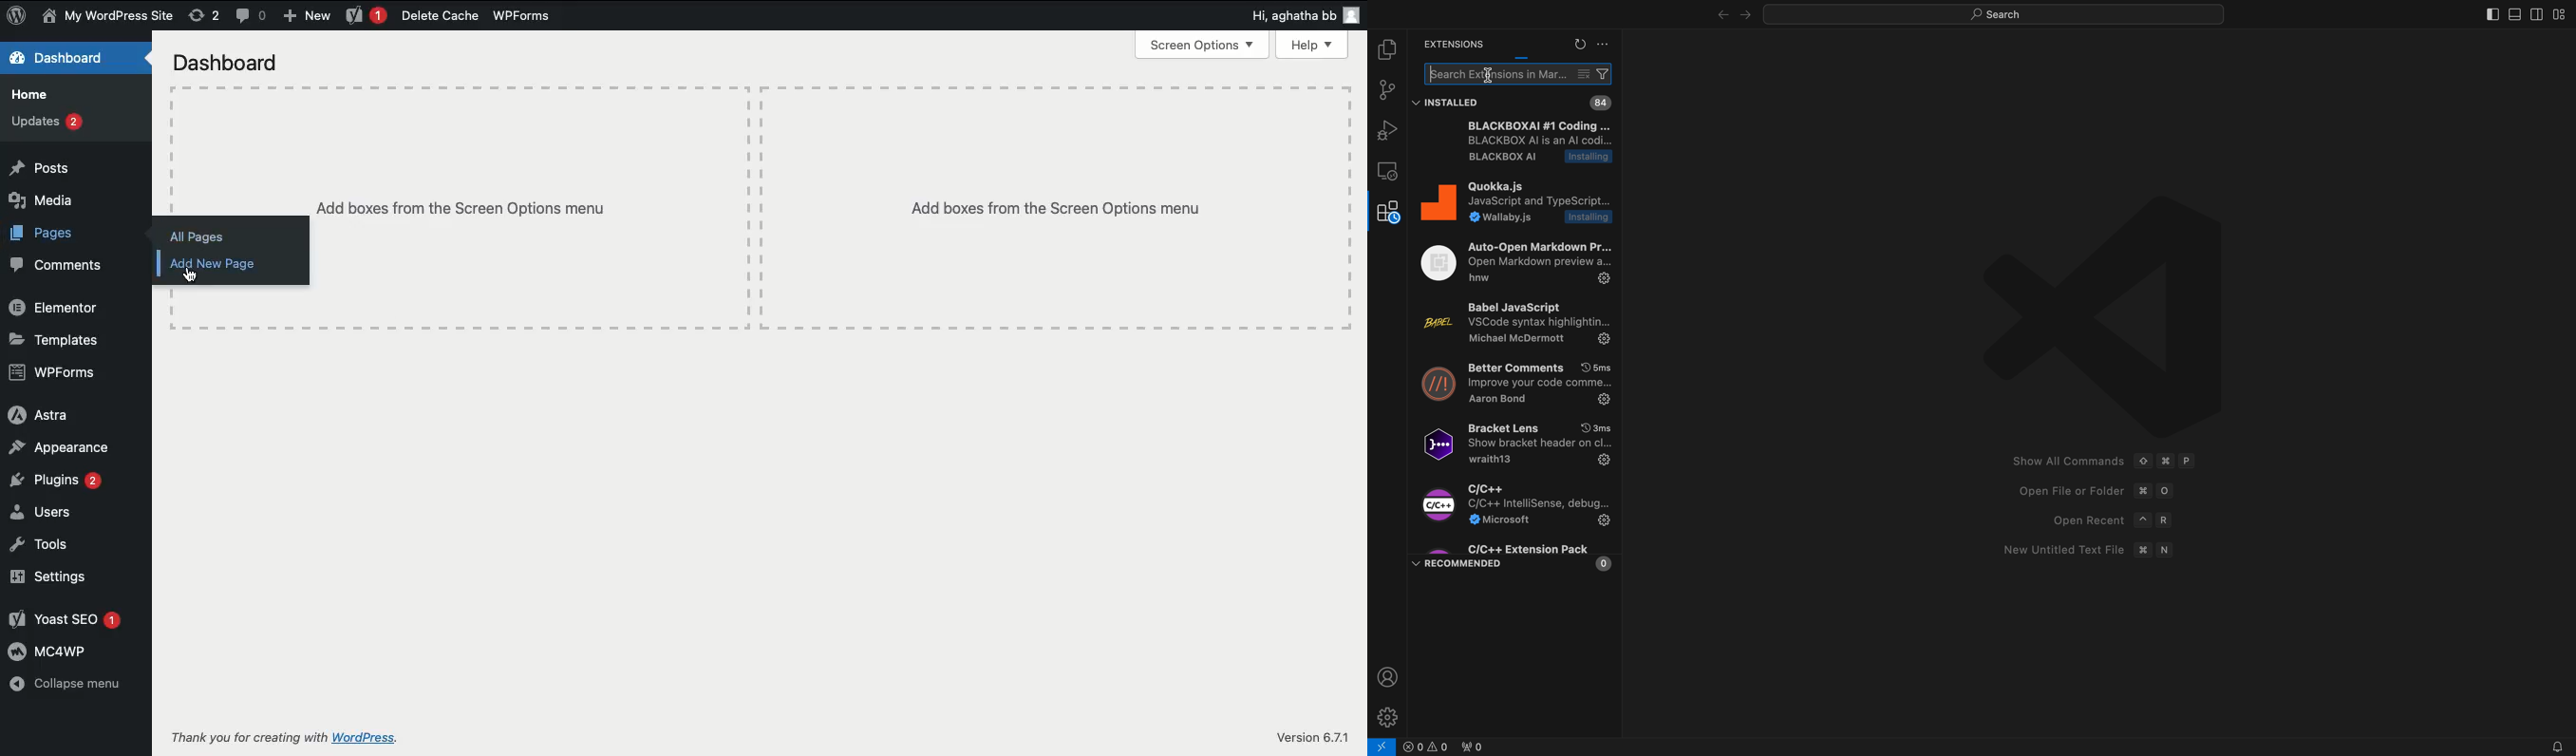 The height and width of the screenshot is (756, 2576). I want to click on Quokka.js Javascript and typeScript wallabt.js installing, so click(1513, 204).